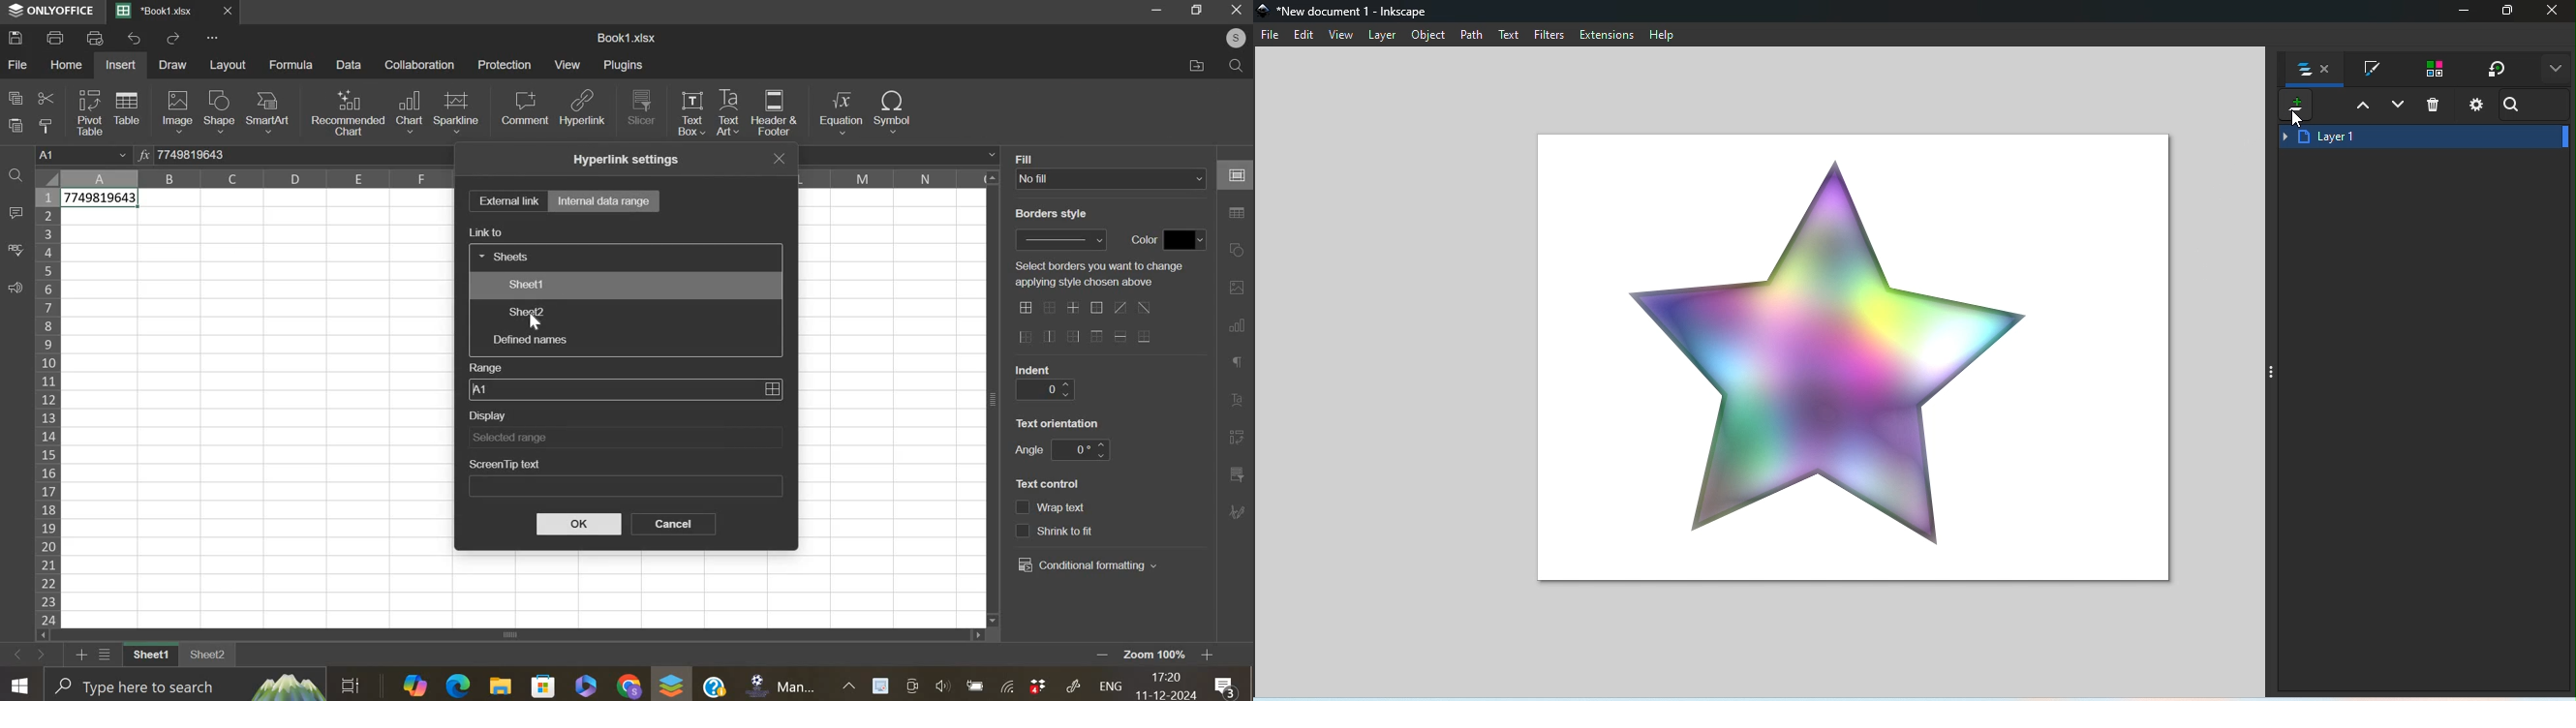  Describe the element at coordinates (1846, 353) in the screenshot. I see `Canvas` at that location.